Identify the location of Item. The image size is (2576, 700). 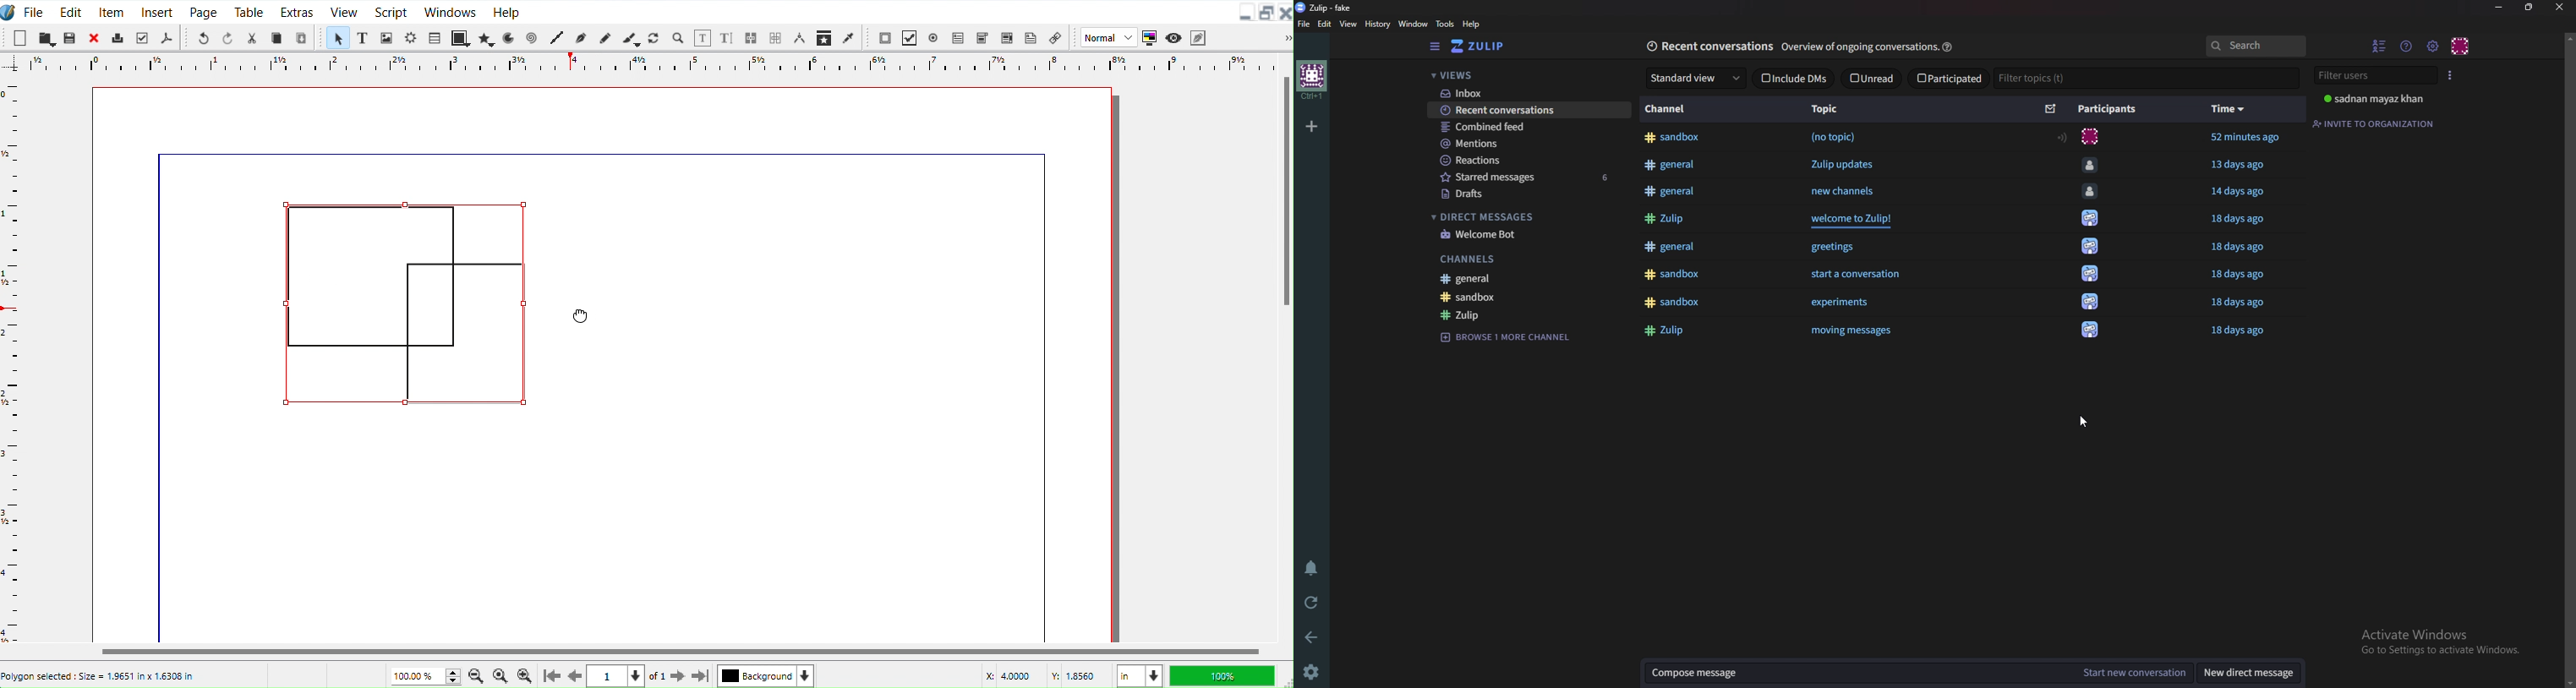
(112, 11).